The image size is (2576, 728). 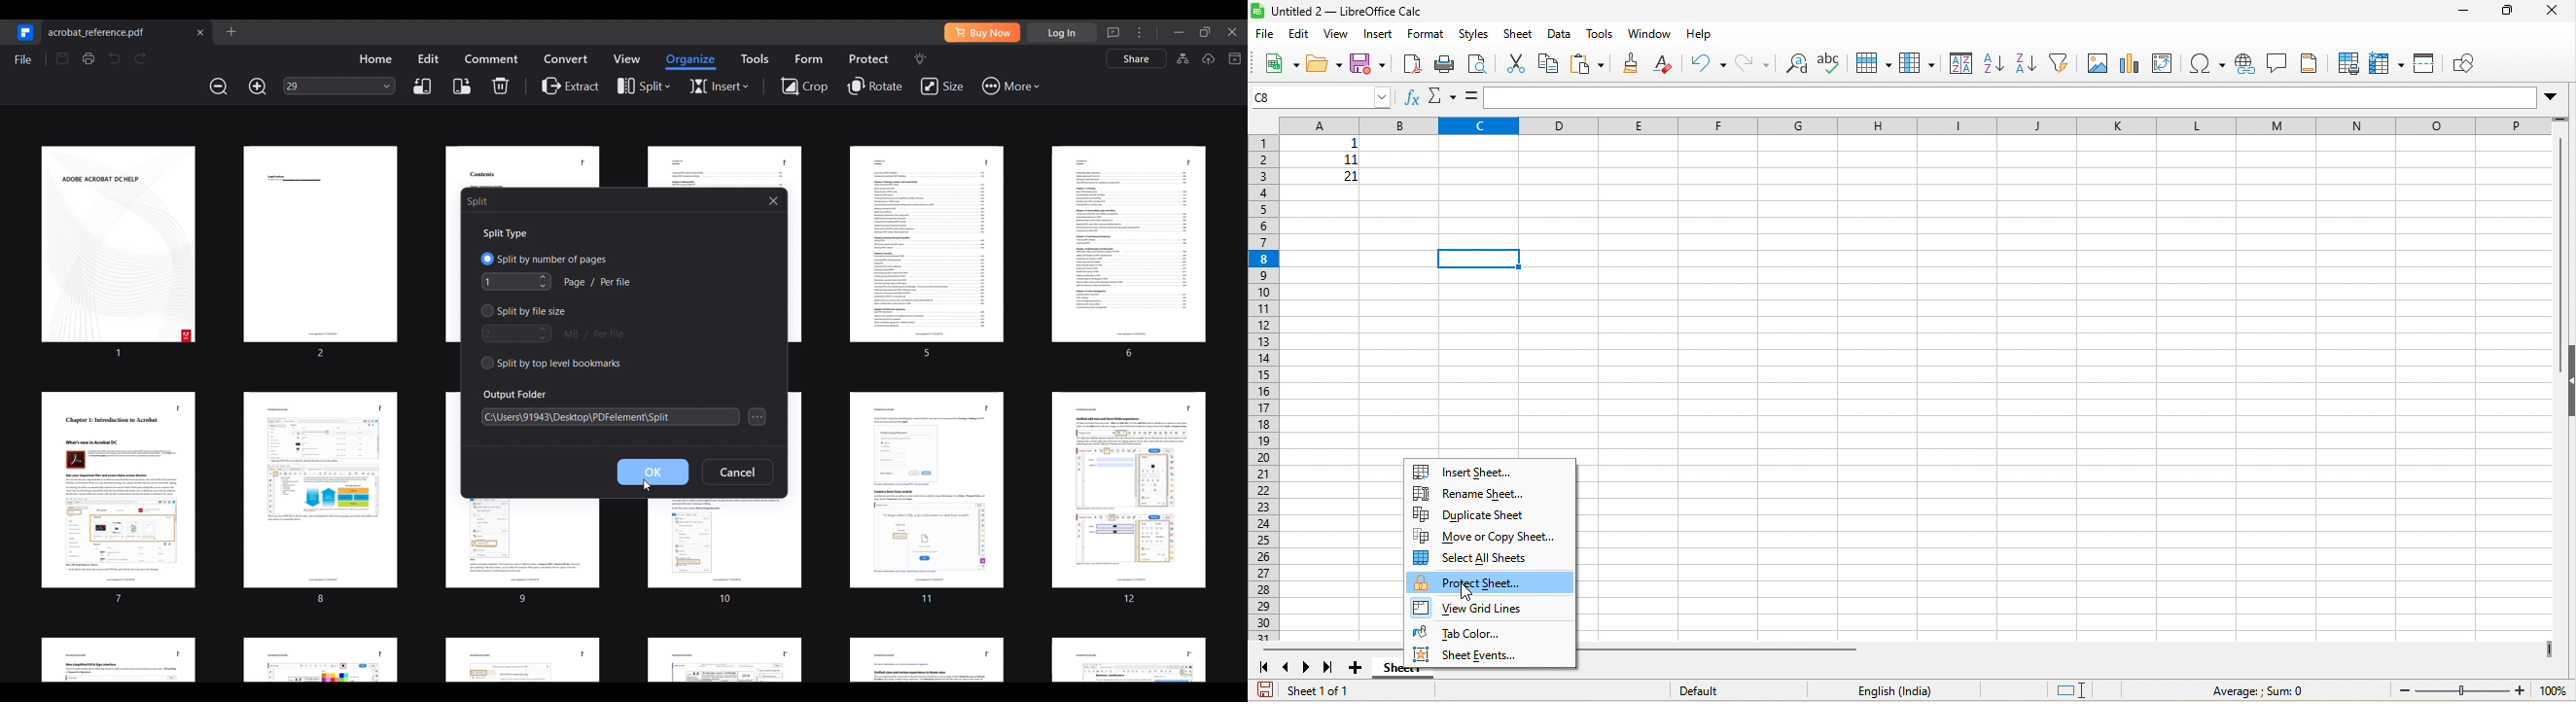 I want to click on clear direct formatting, so click(x=1668, y=64).